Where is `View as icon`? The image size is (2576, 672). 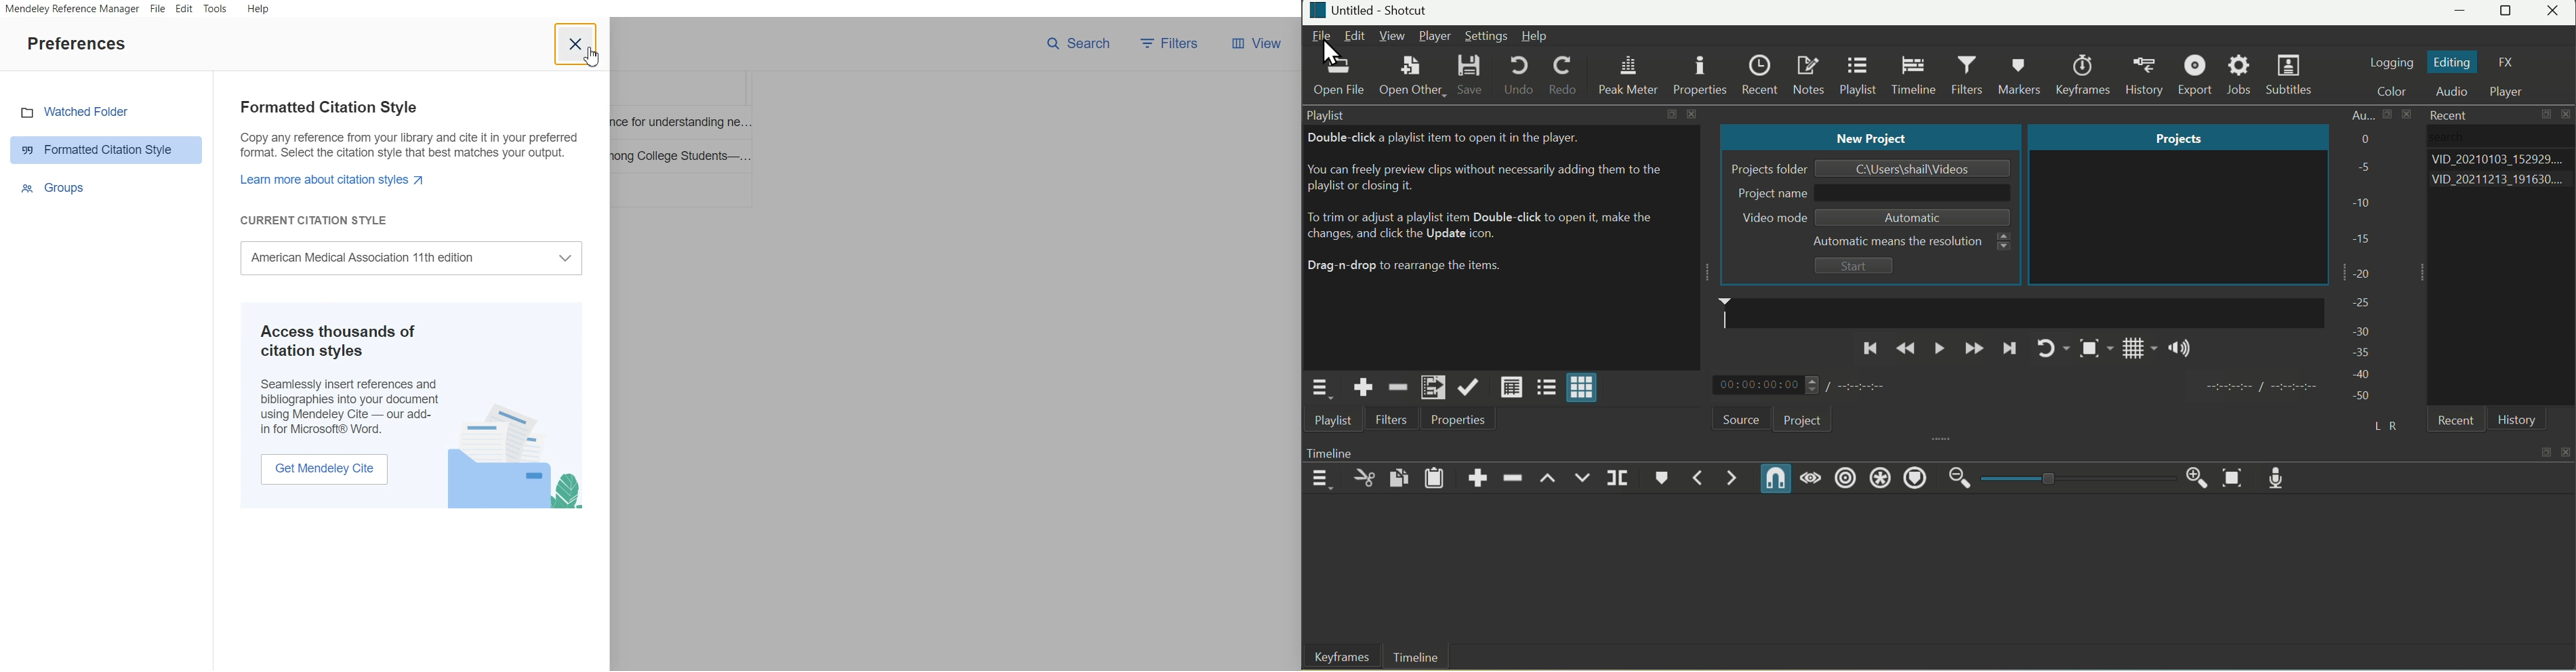 View as icon is located at coordinates (1584, 389).